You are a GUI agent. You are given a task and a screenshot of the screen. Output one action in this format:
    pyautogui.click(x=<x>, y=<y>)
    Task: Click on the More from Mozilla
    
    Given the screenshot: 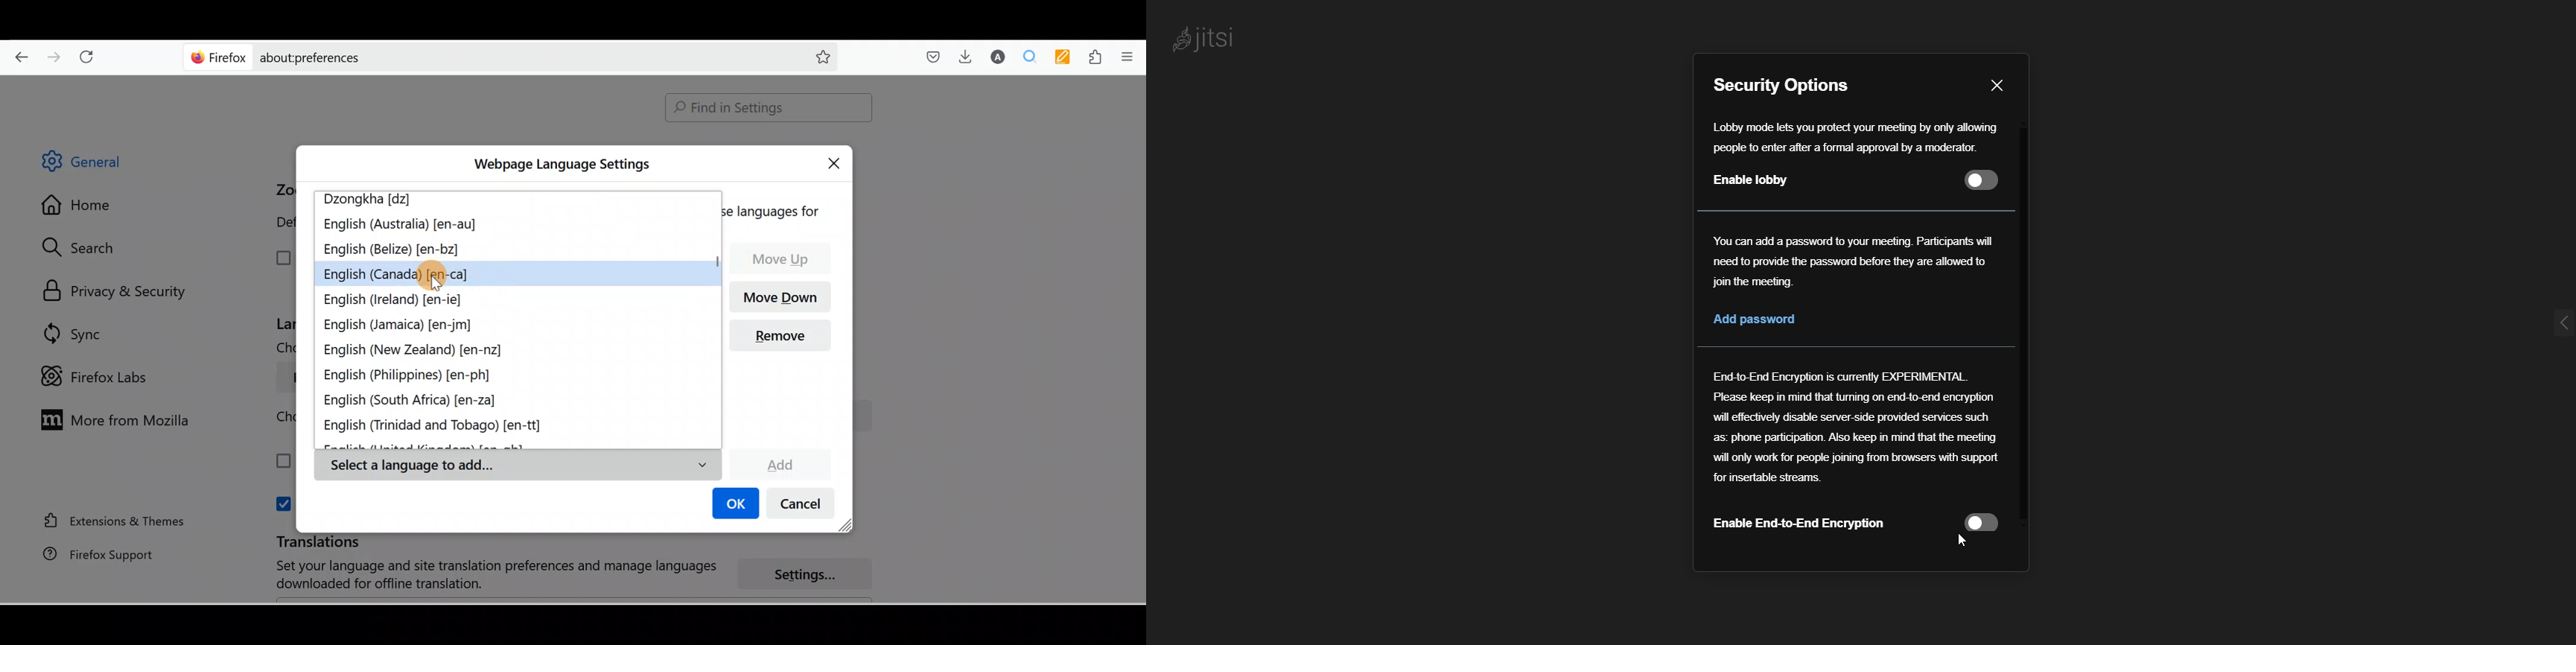 What is the action you would take?
    pyautogui.click(x=112, y=419)
    